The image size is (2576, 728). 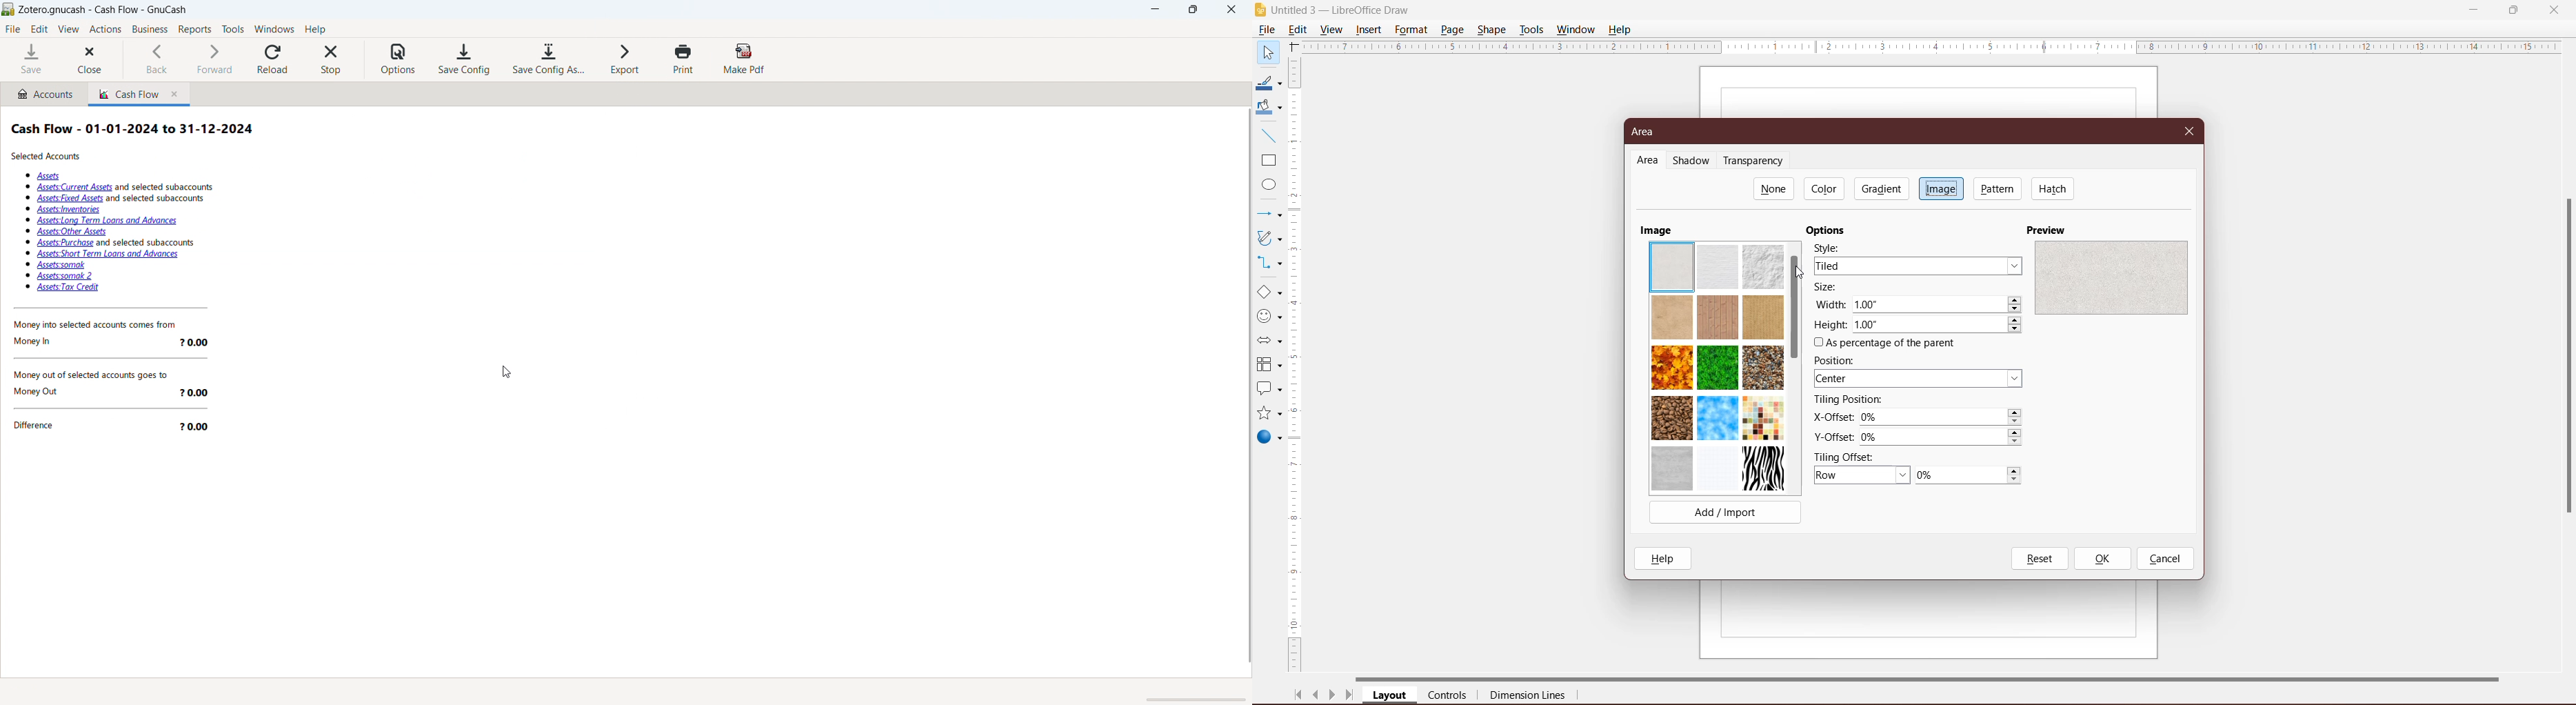 I want to click on print, so click(x=682, y=59).